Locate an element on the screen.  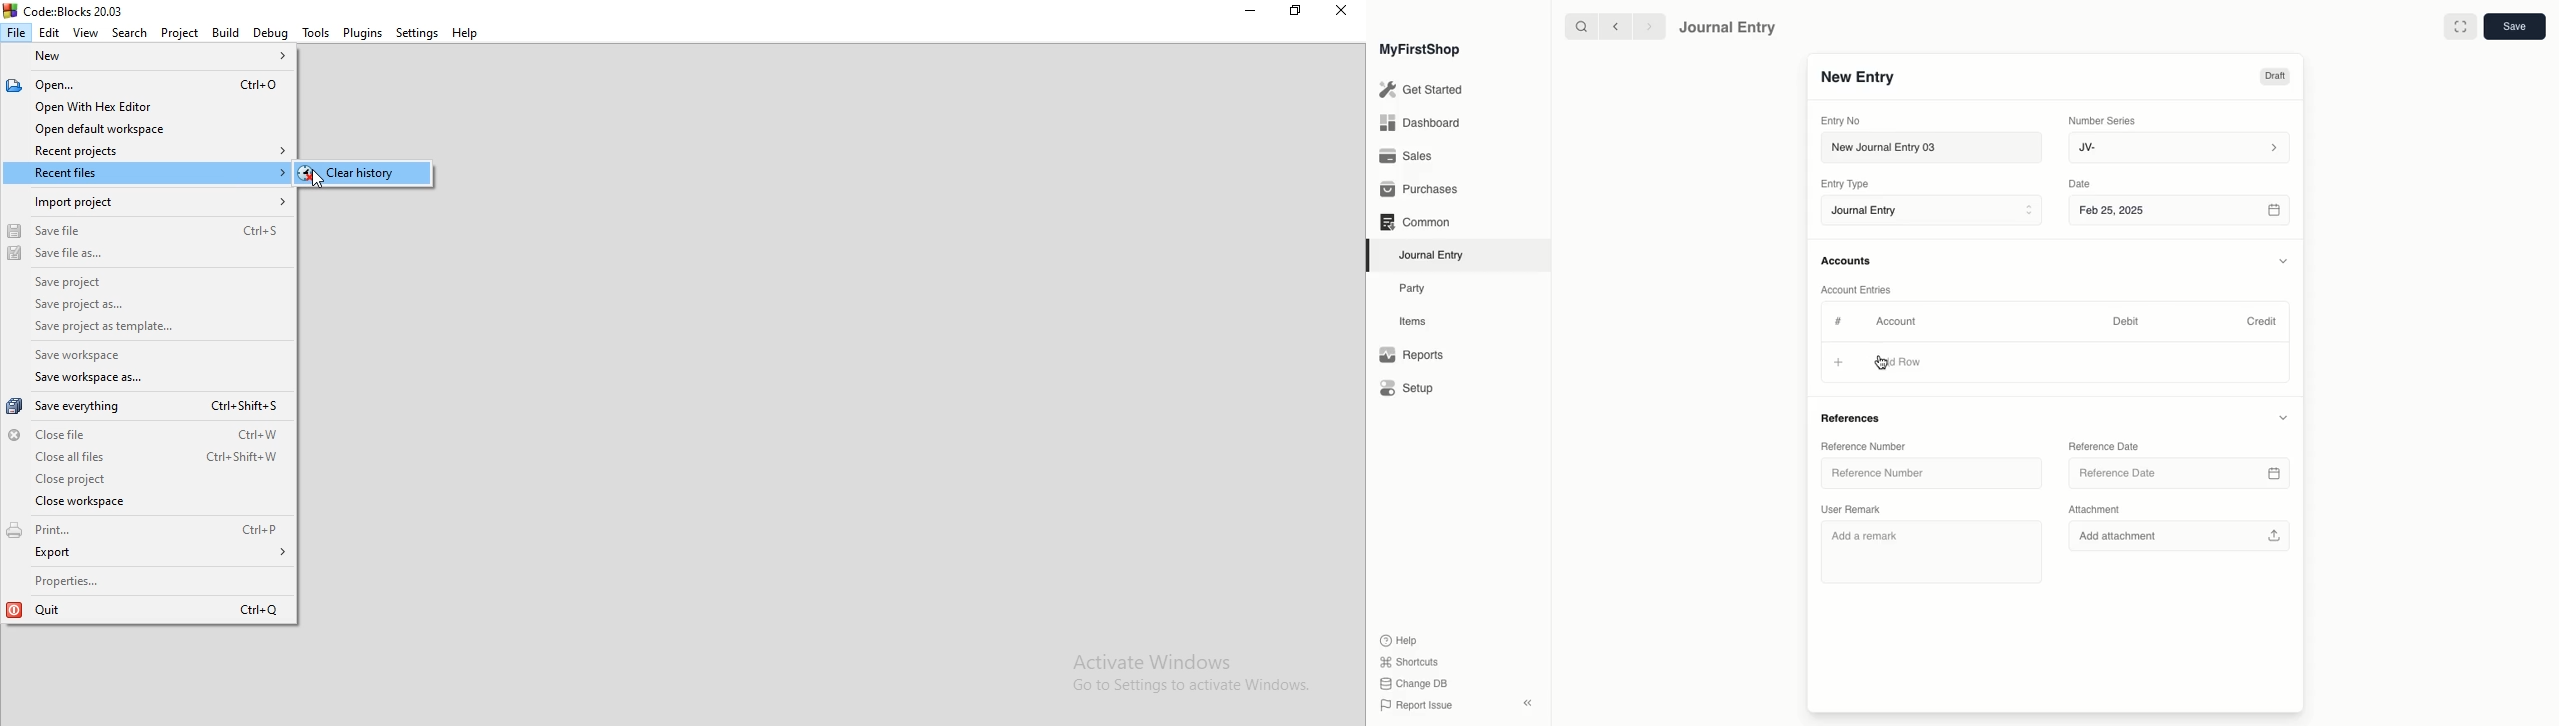
Shortcuts is located at coordinates (1407, 661).